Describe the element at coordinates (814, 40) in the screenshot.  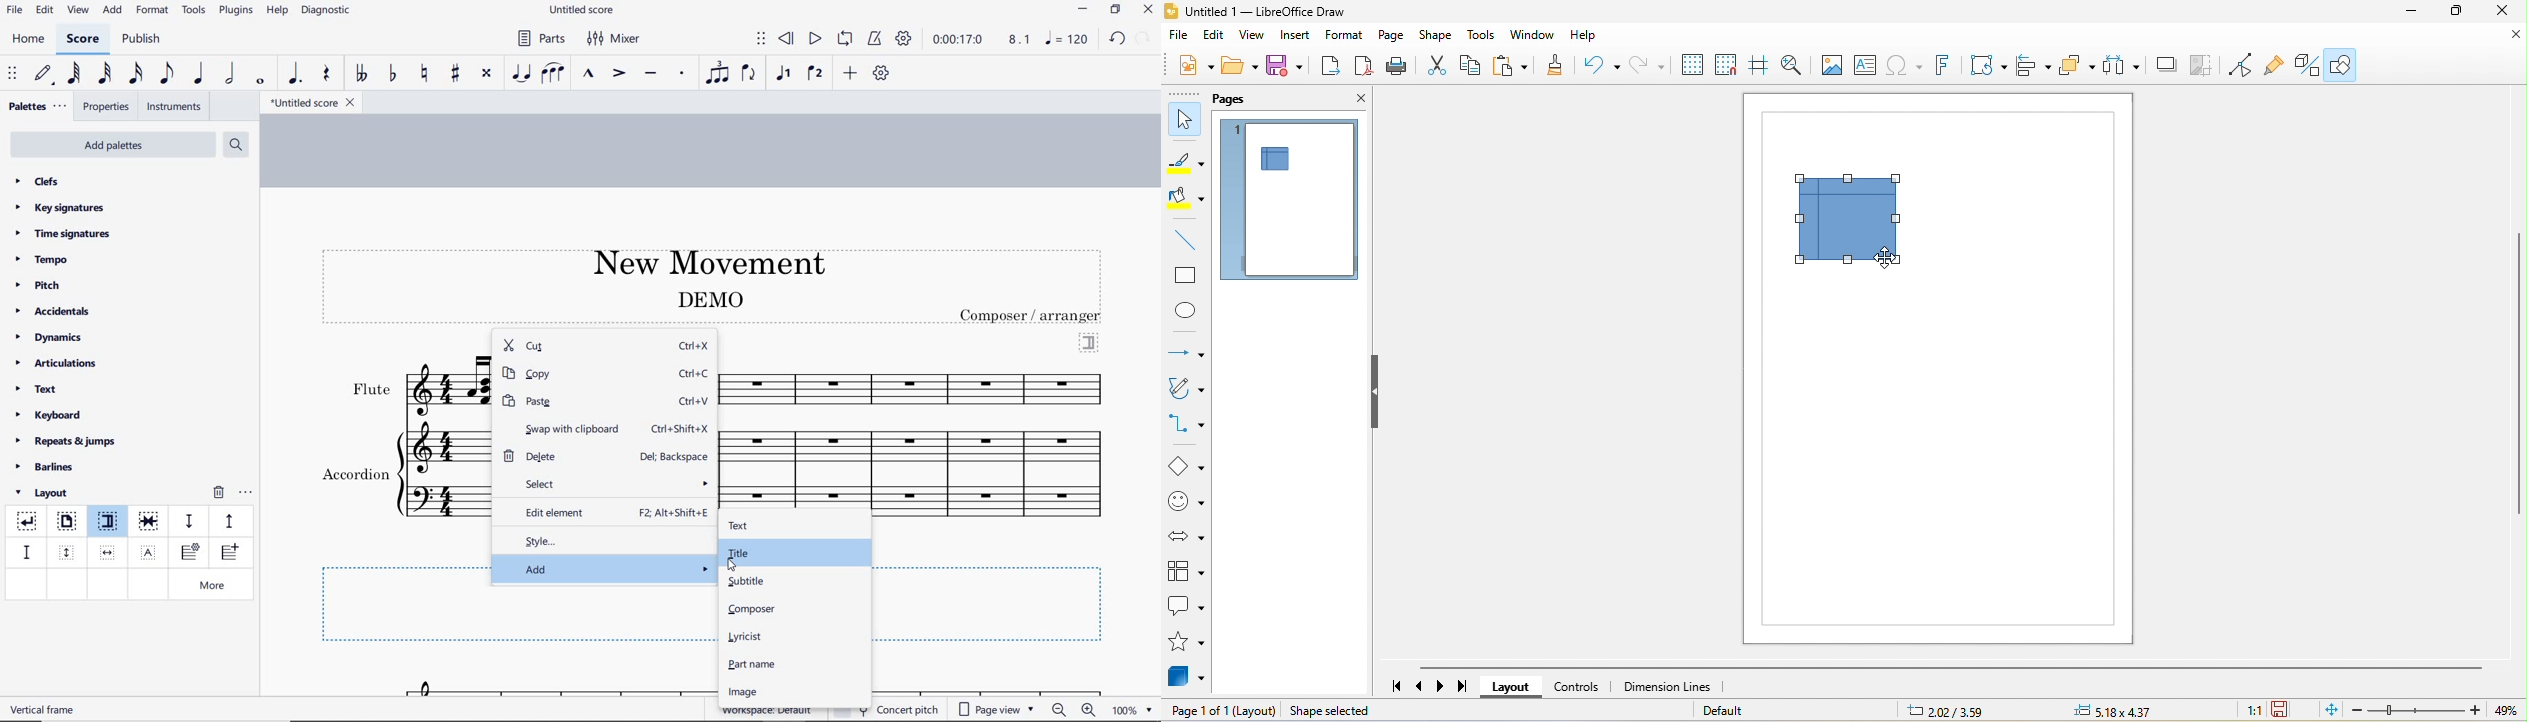
I see `play` at that location.